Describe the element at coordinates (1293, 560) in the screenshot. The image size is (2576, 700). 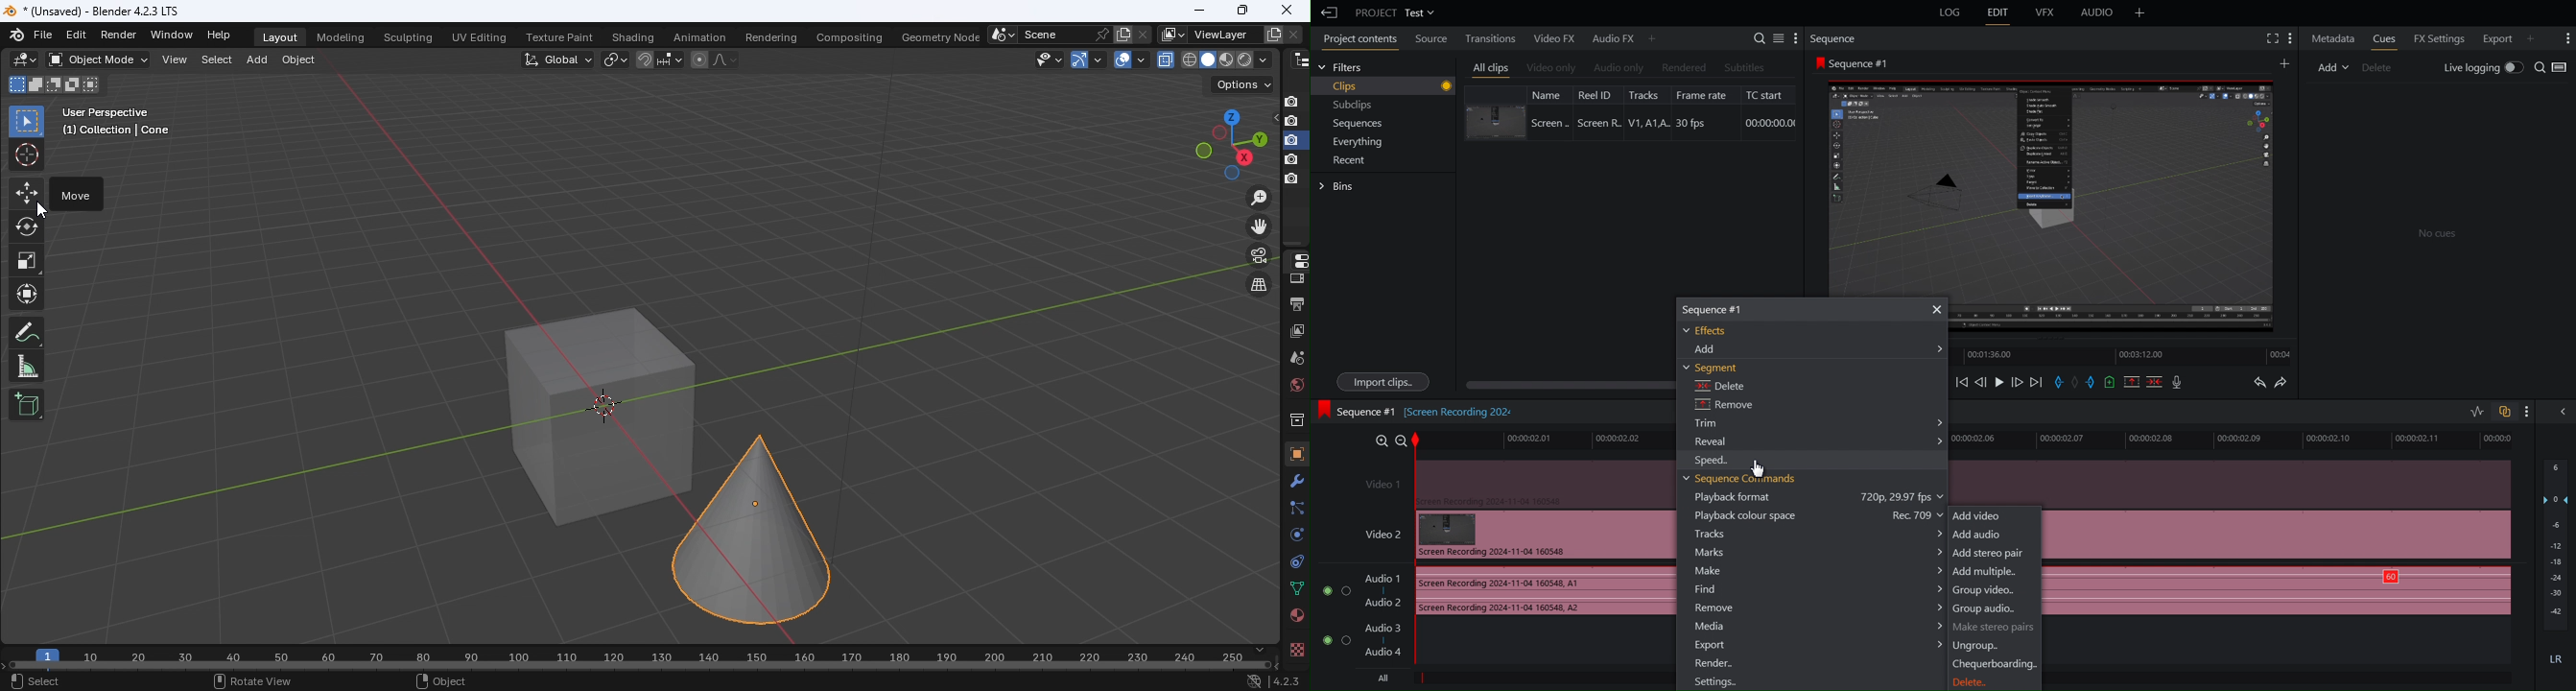
I see `Constraints` at that location.